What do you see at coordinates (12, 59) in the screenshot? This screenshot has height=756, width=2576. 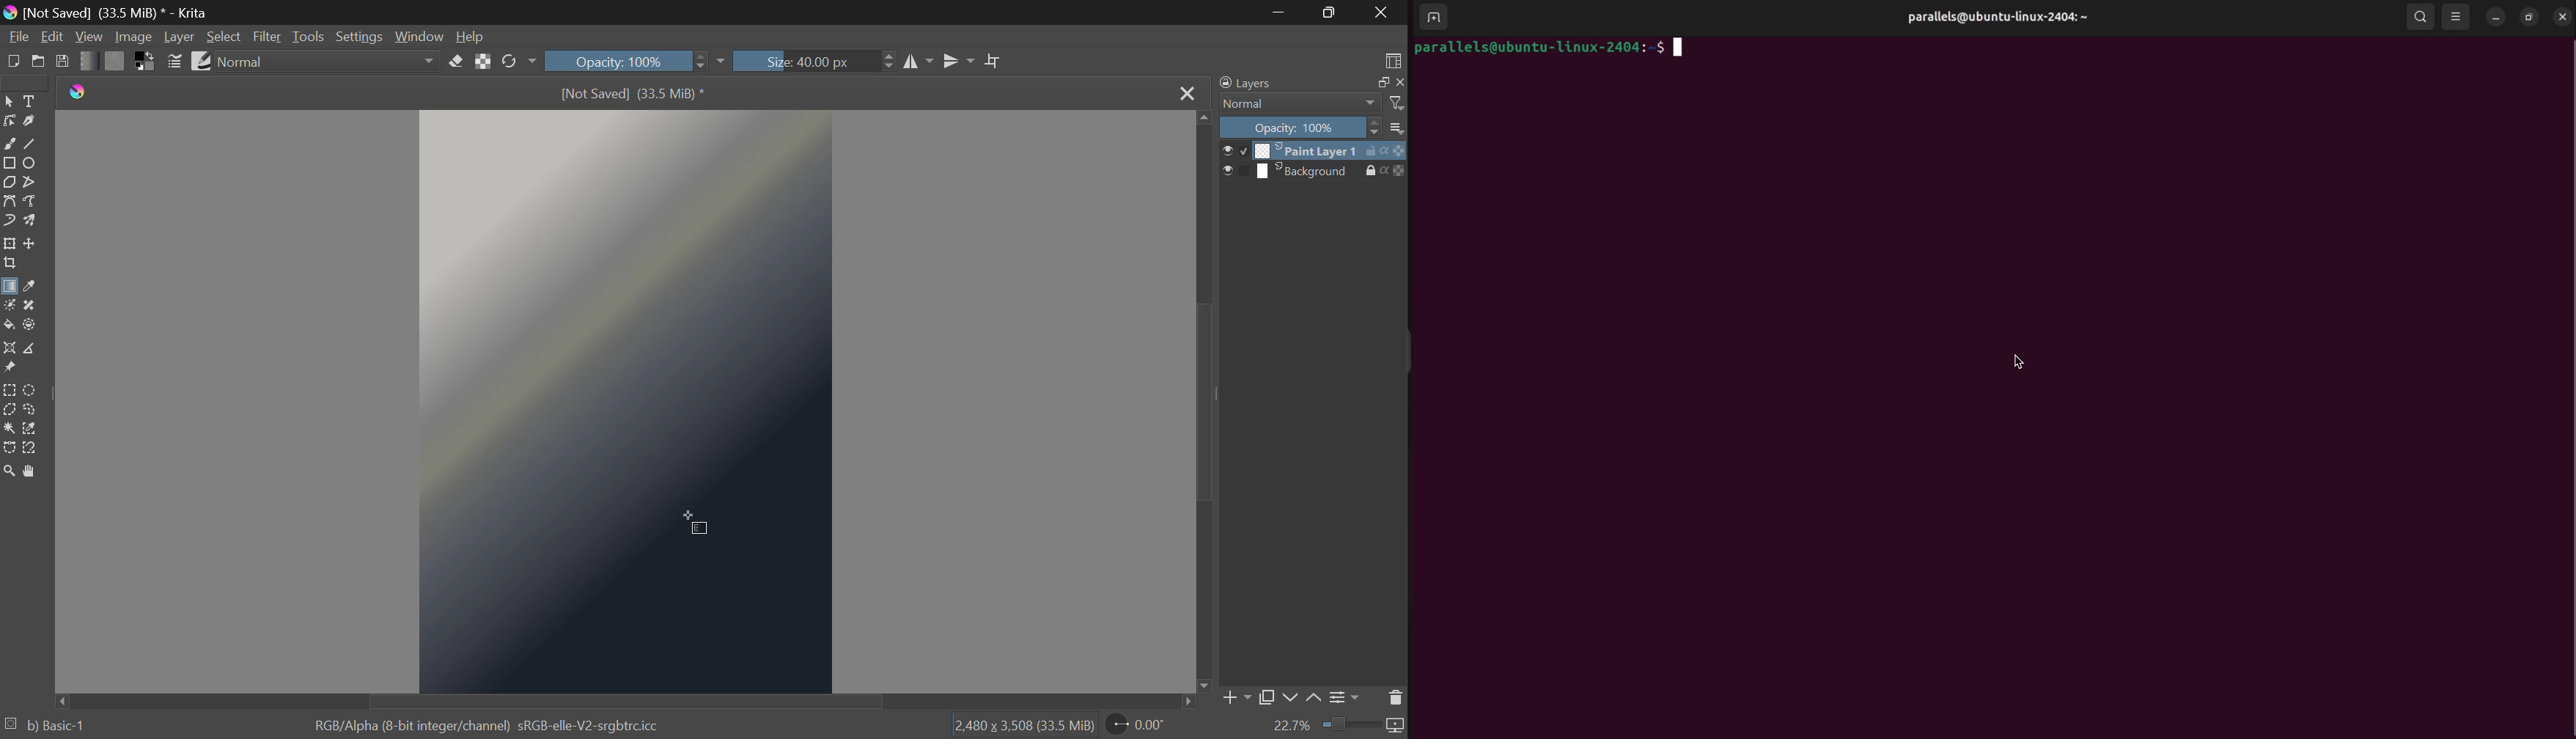 I see `New` at bounding box center [12, 59].